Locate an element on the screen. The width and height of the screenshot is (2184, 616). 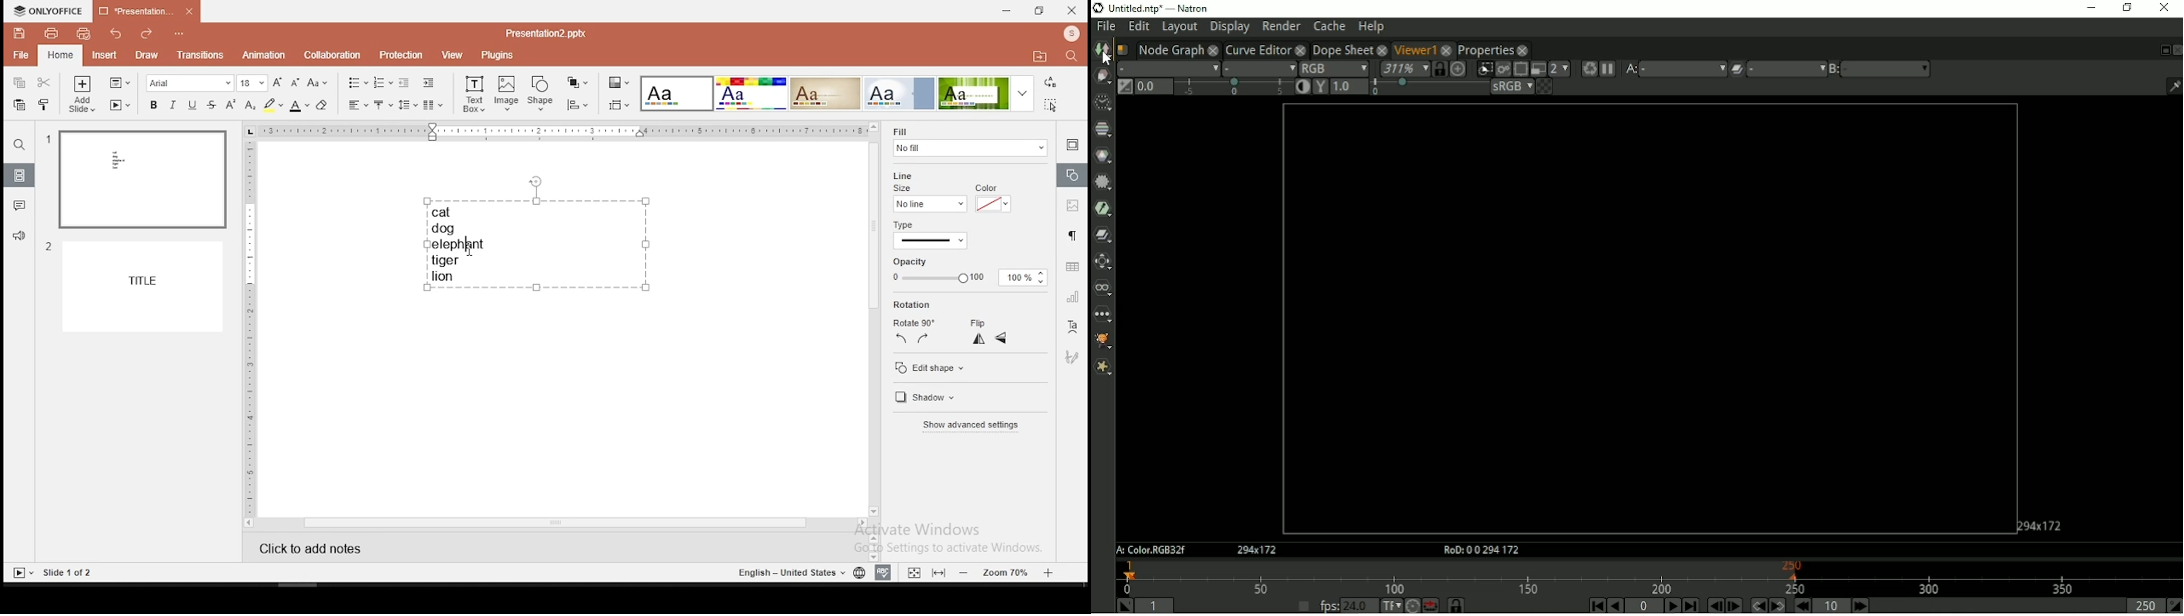
scroll bar is located at coordinates (873, 319).